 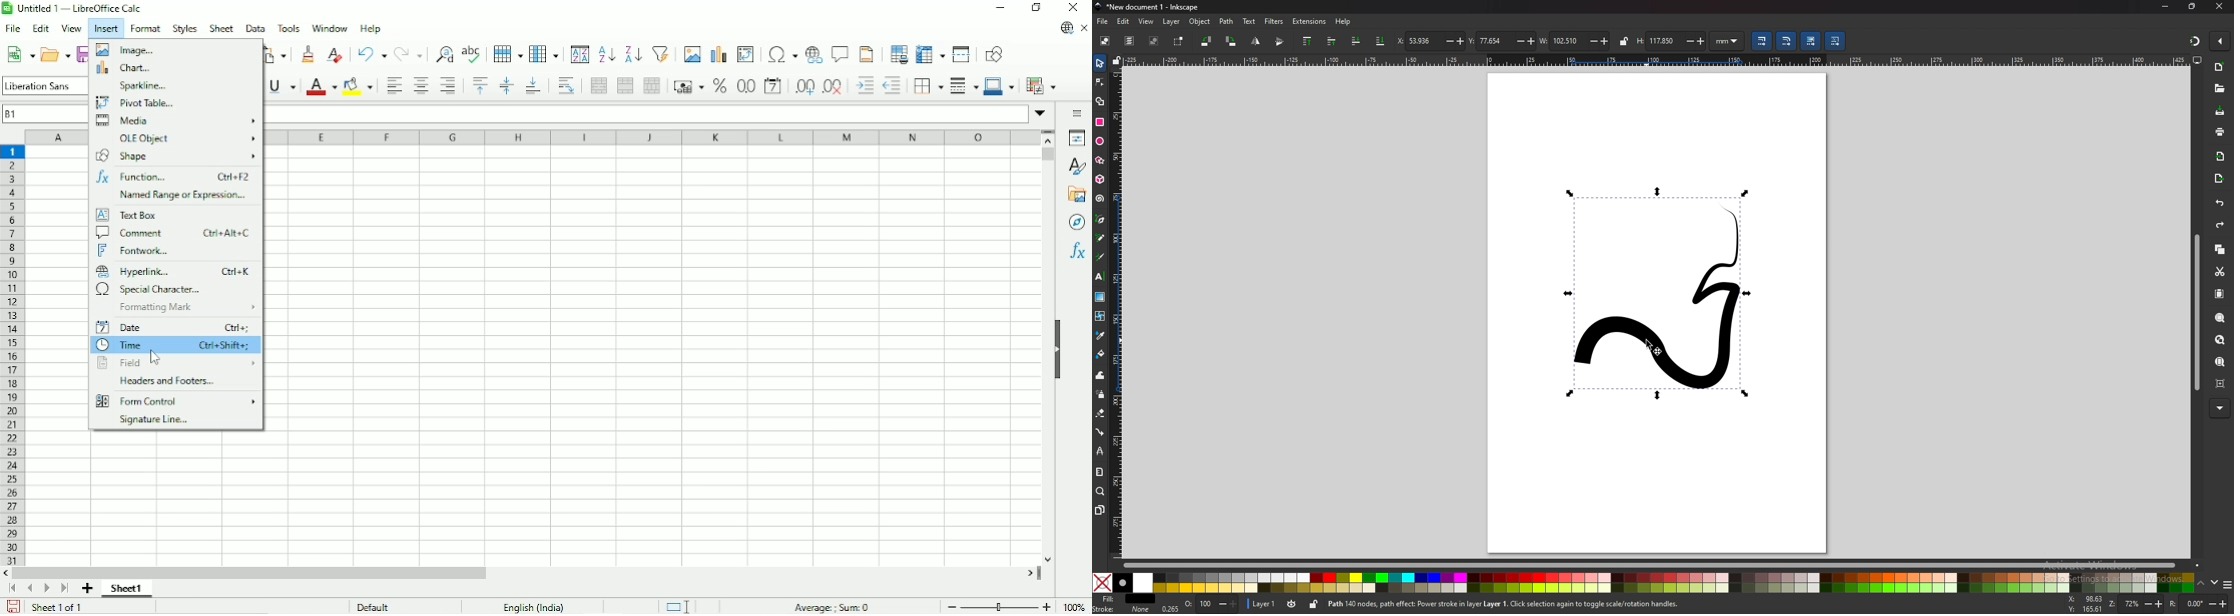 I want to click on CLOSE, so click(x=2216, y=7).